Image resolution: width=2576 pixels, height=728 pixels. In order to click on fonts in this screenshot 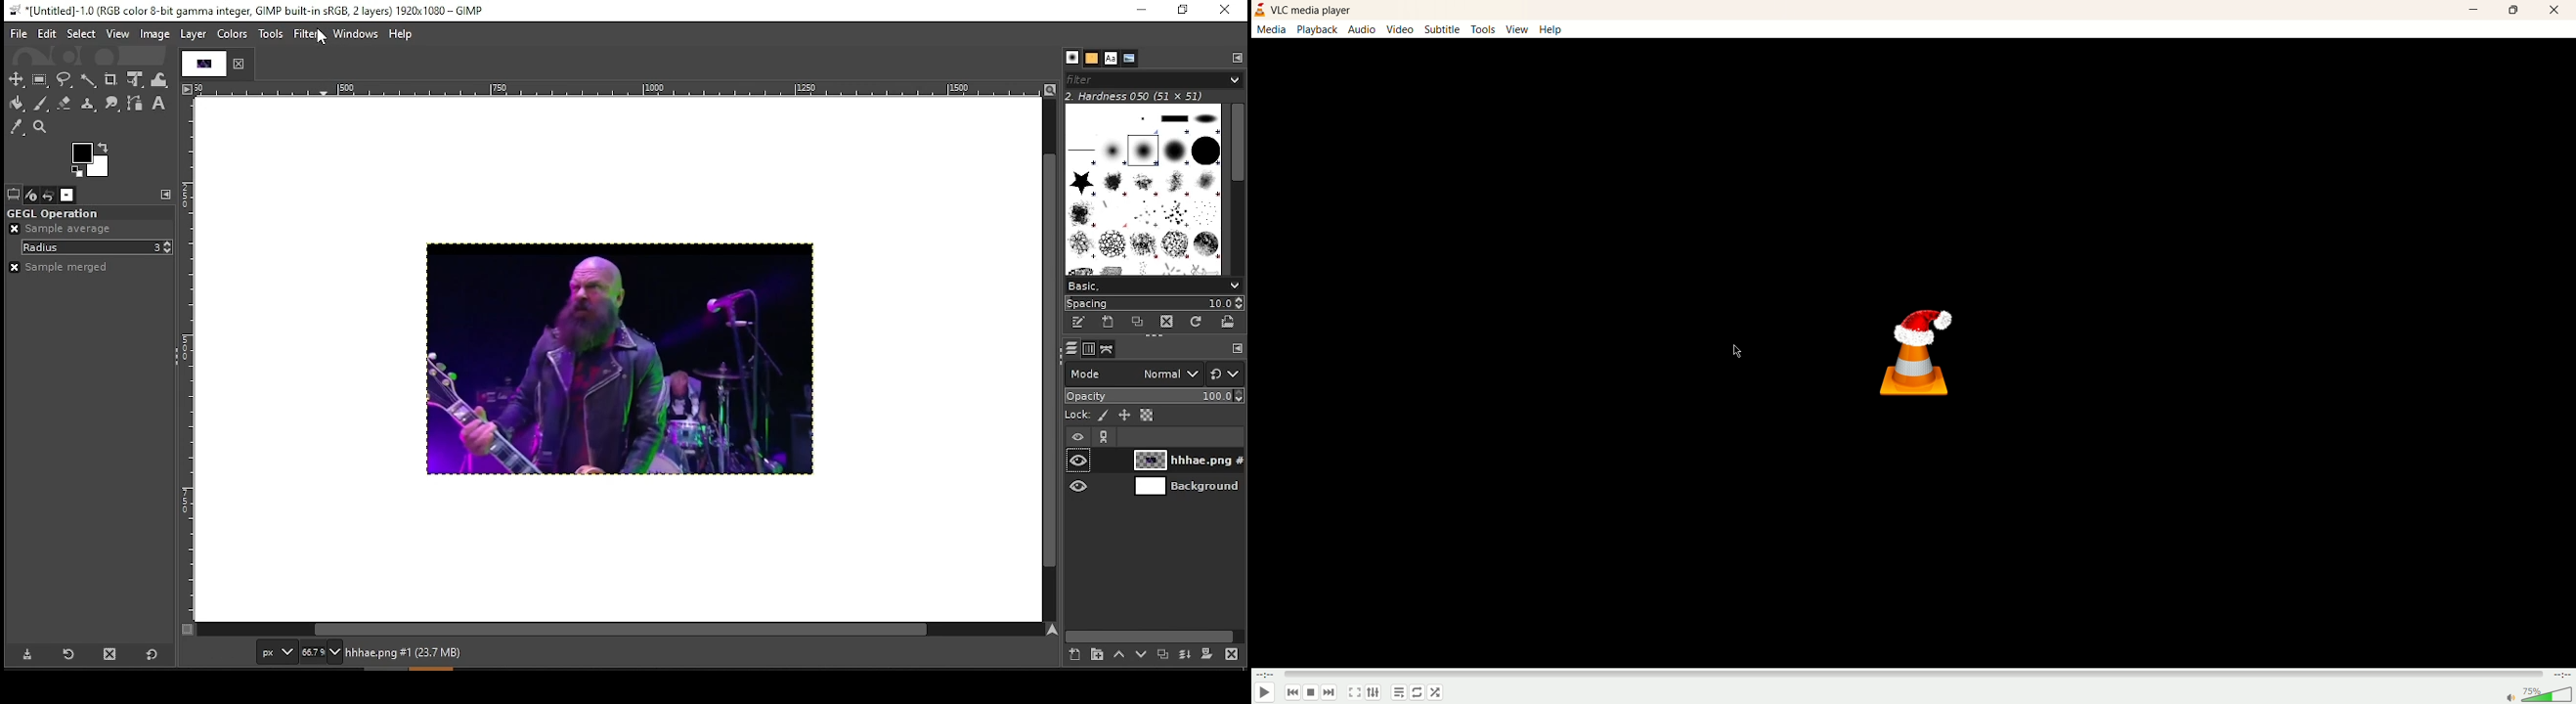, I will do `click(1111, 58)`.